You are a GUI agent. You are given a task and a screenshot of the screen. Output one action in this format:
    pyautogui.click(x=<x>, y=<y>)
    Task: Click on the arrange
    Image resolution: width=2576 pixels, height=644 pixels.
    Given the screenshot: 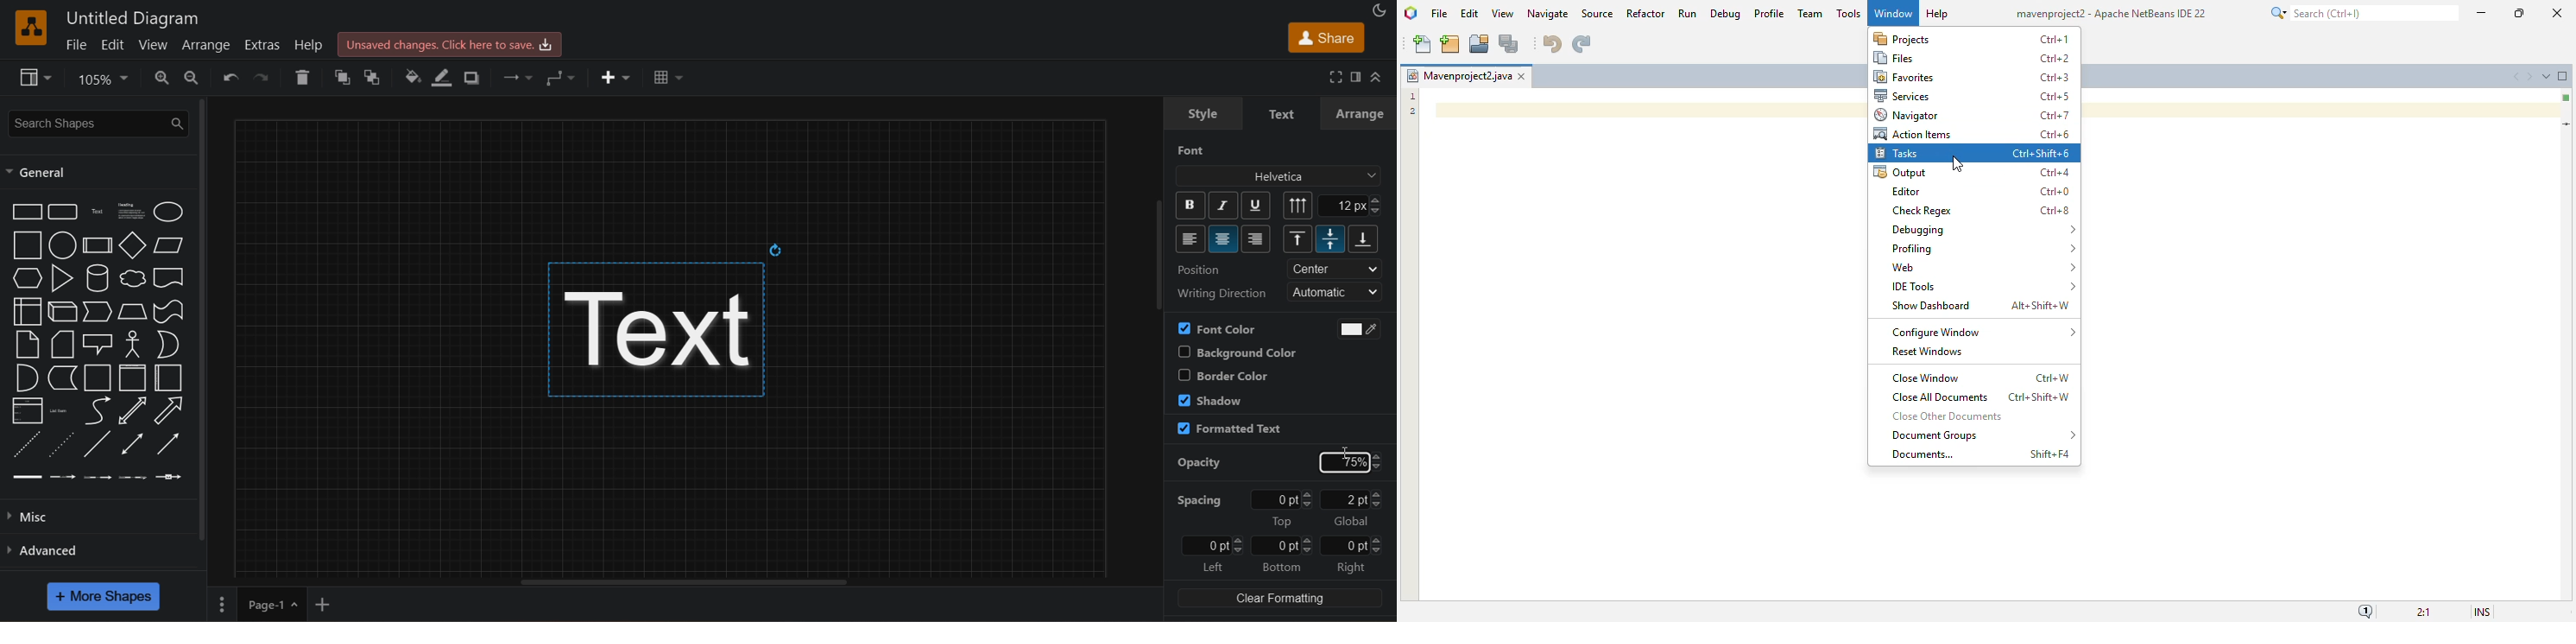 What is the action you would take?
    pyautogui.click(x=204, y=46)
    